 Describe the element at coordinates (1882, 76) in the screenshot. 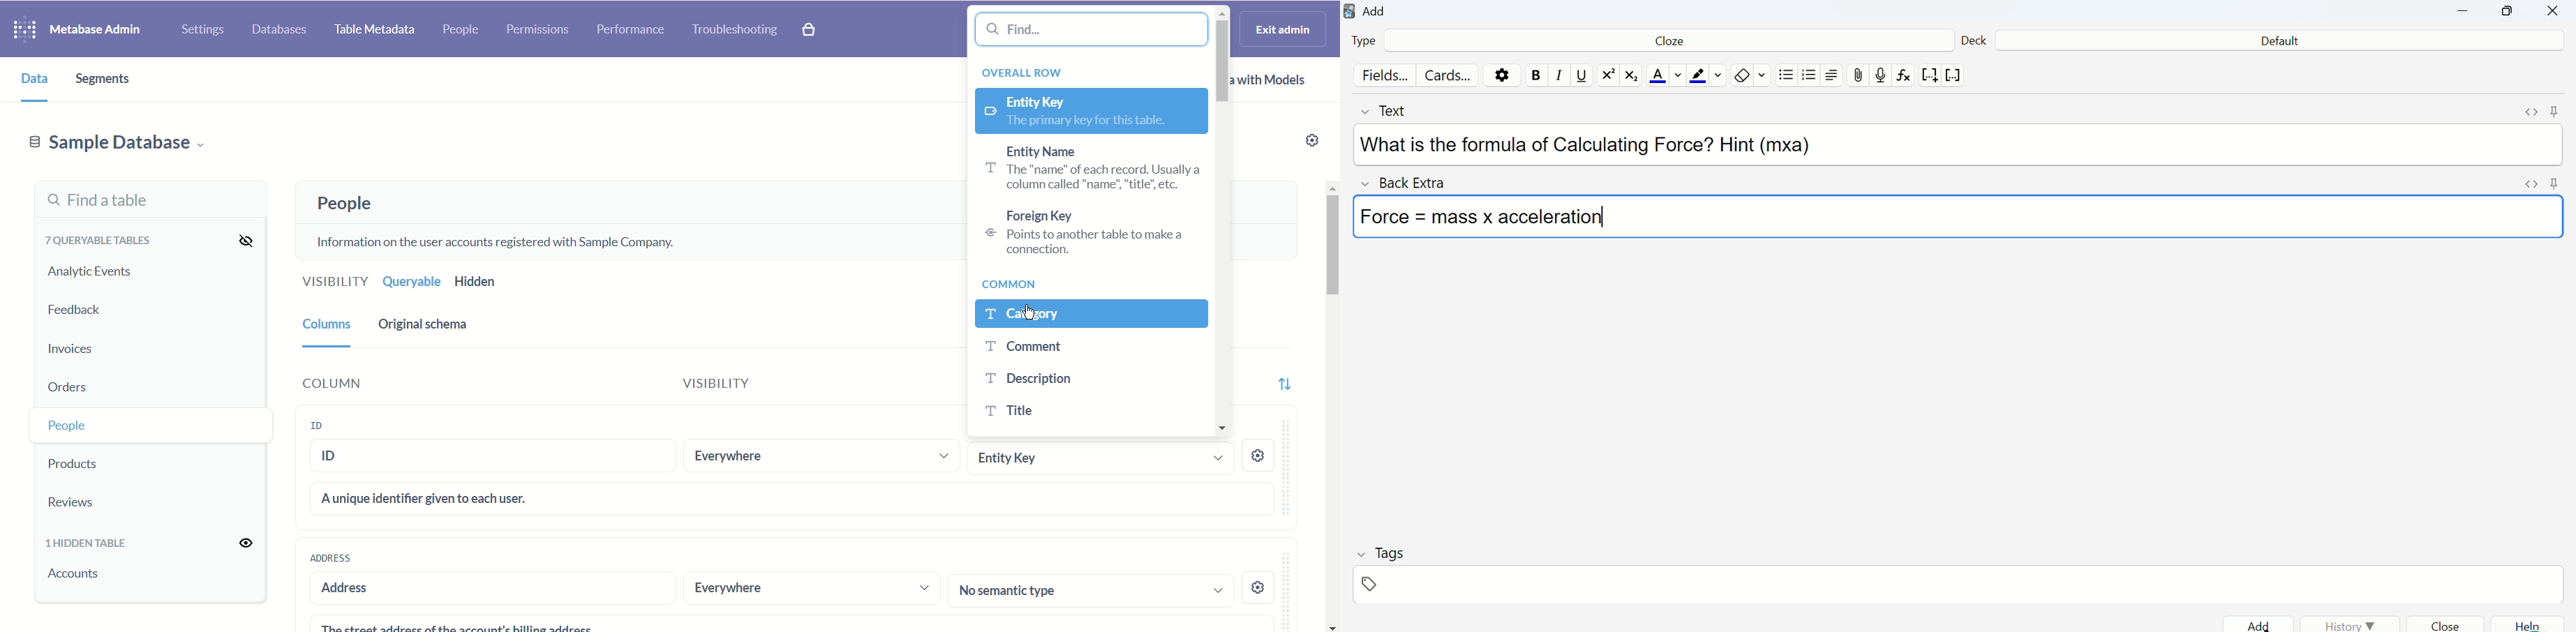

I see `record` at that location.